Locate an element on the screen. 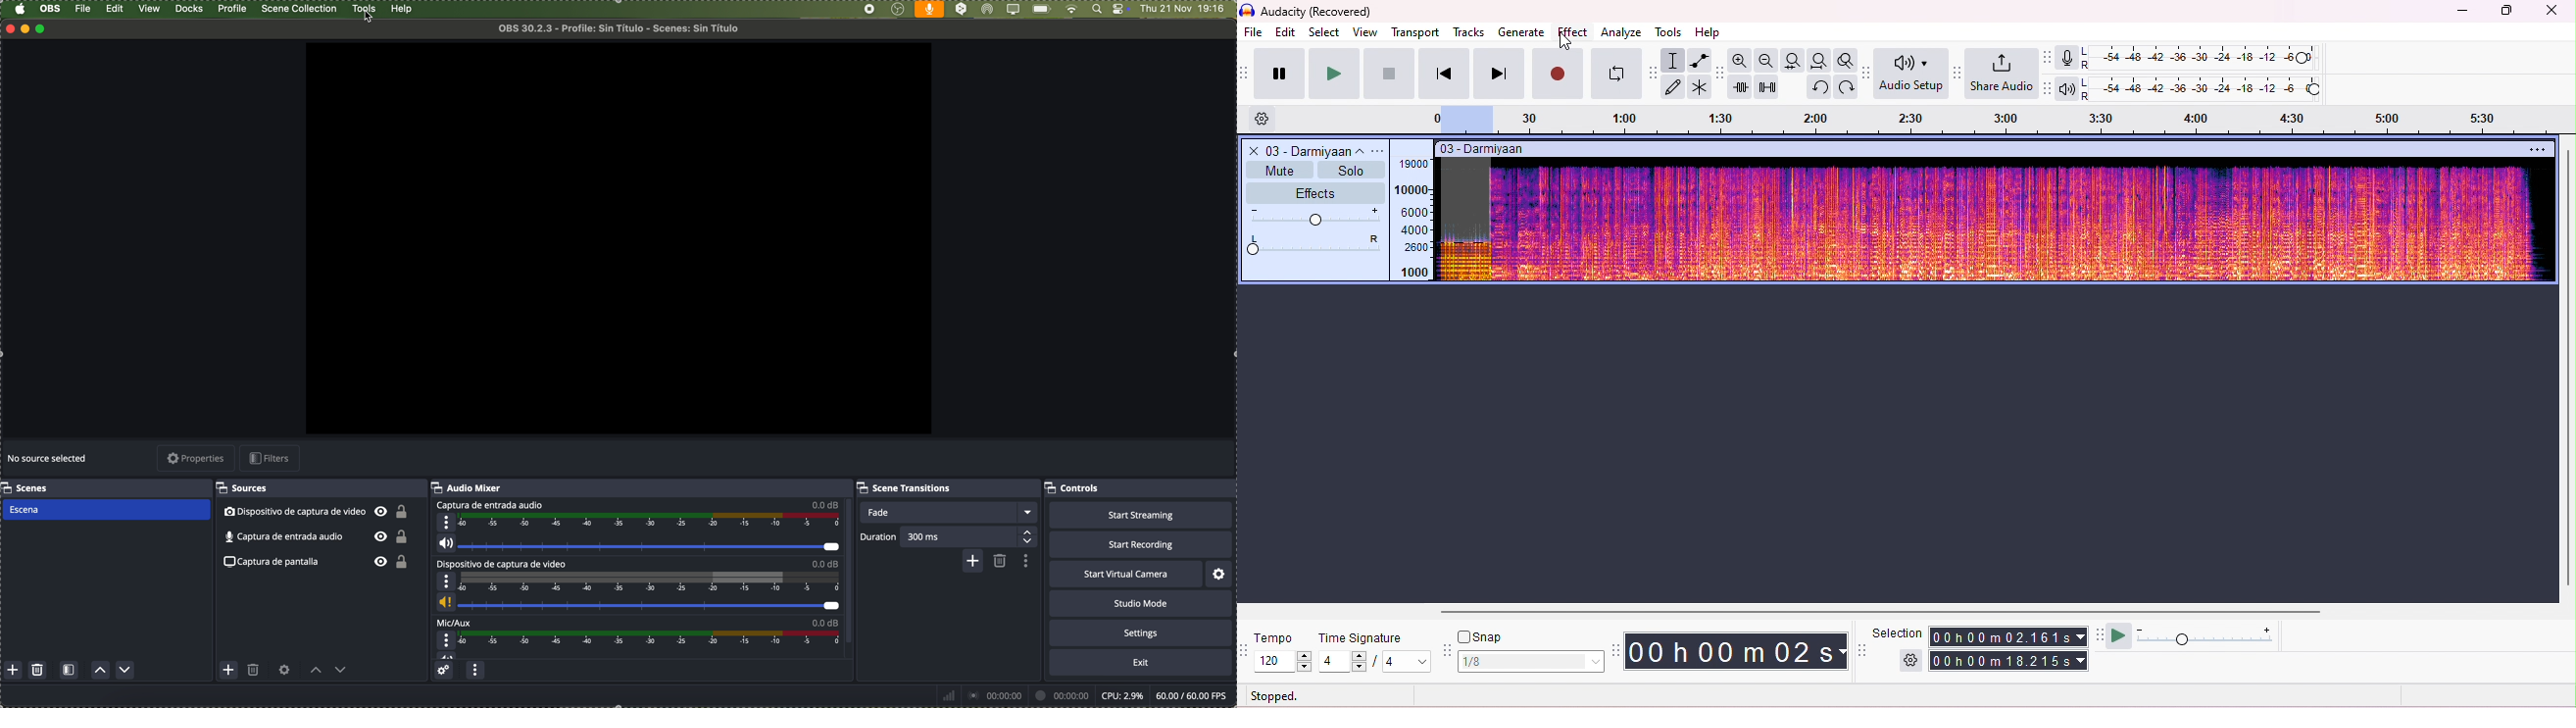  play at speed tool bar is located at coordinates (2099, 633).